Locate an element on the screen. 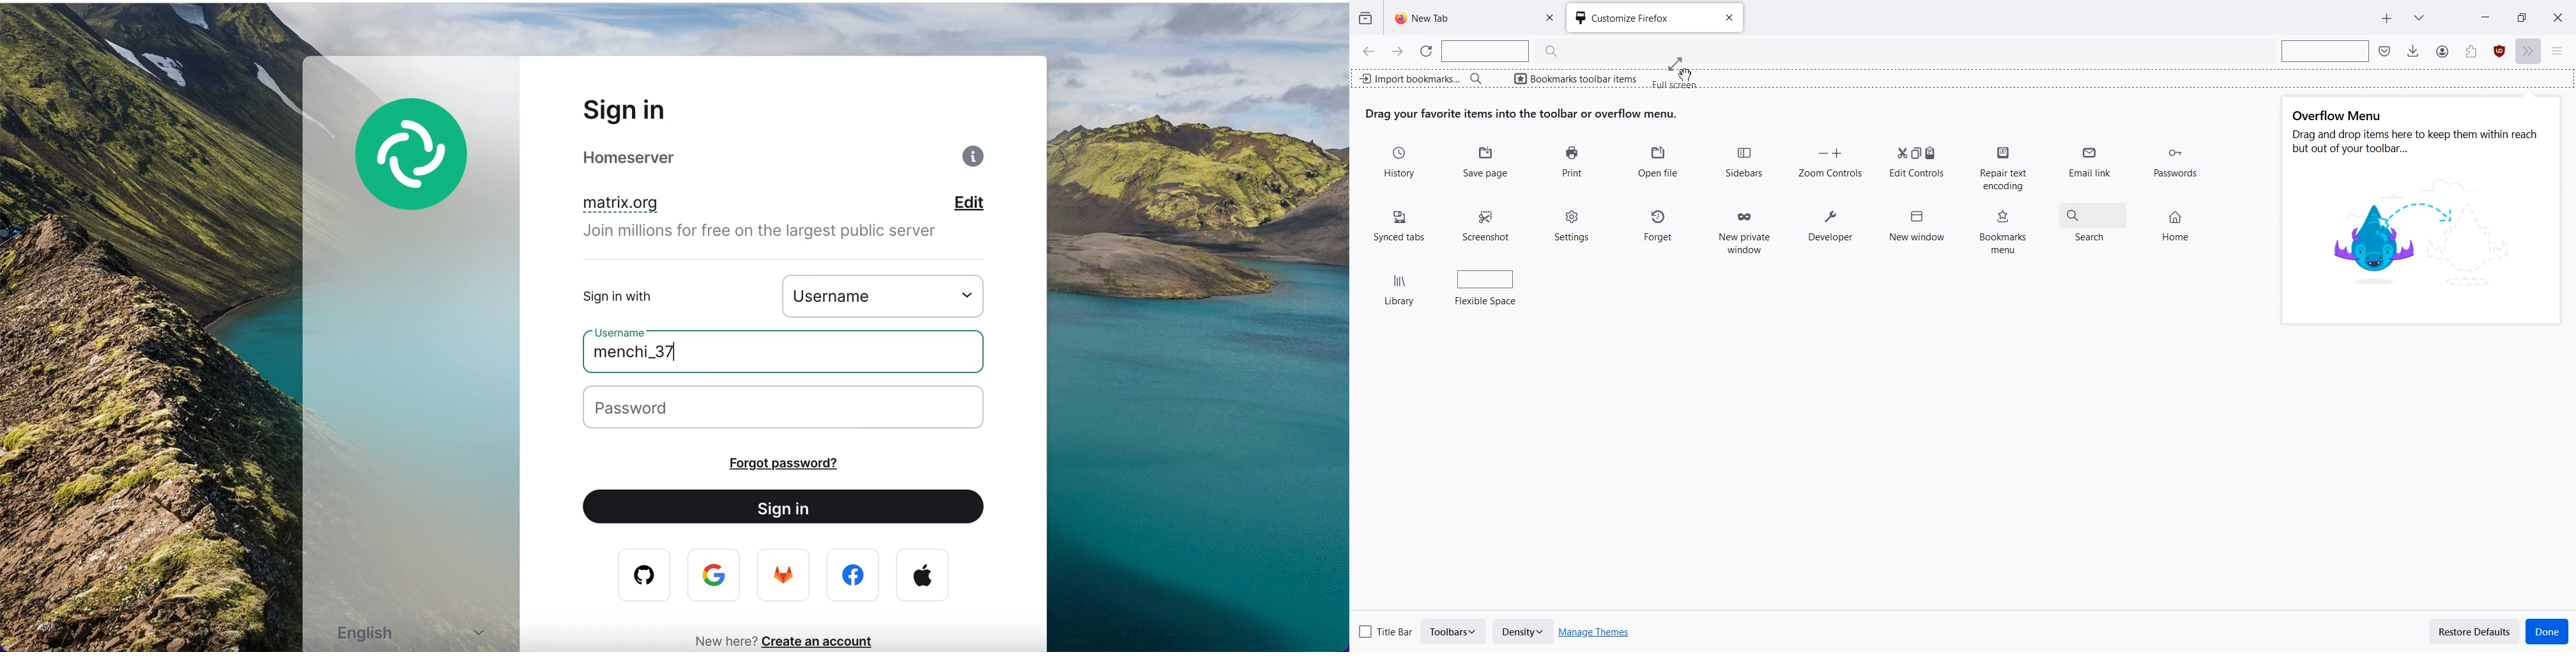 Image resolution: width=2576 pixels, height=672 pixels. element logo is located at coordinates (424, 169).